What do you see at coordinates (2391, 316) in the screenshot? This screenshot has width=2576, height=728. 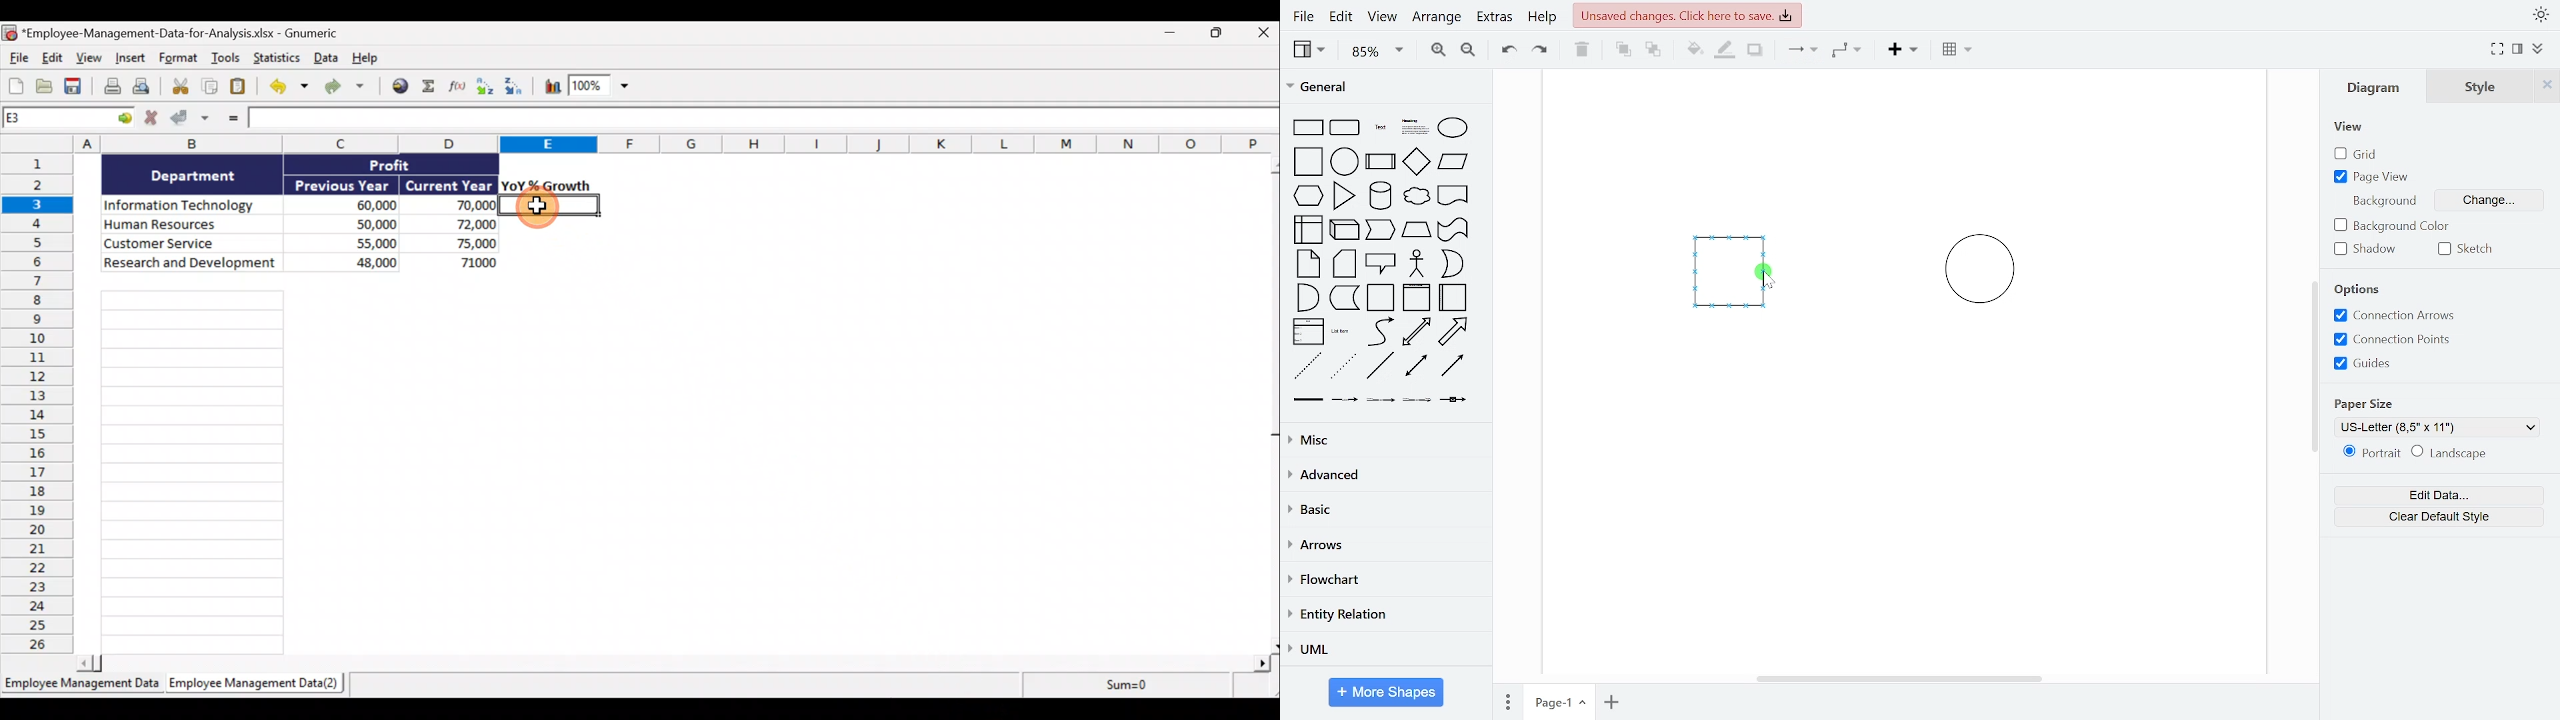 I see `connection arrows` at bounding box center [2391, 316].